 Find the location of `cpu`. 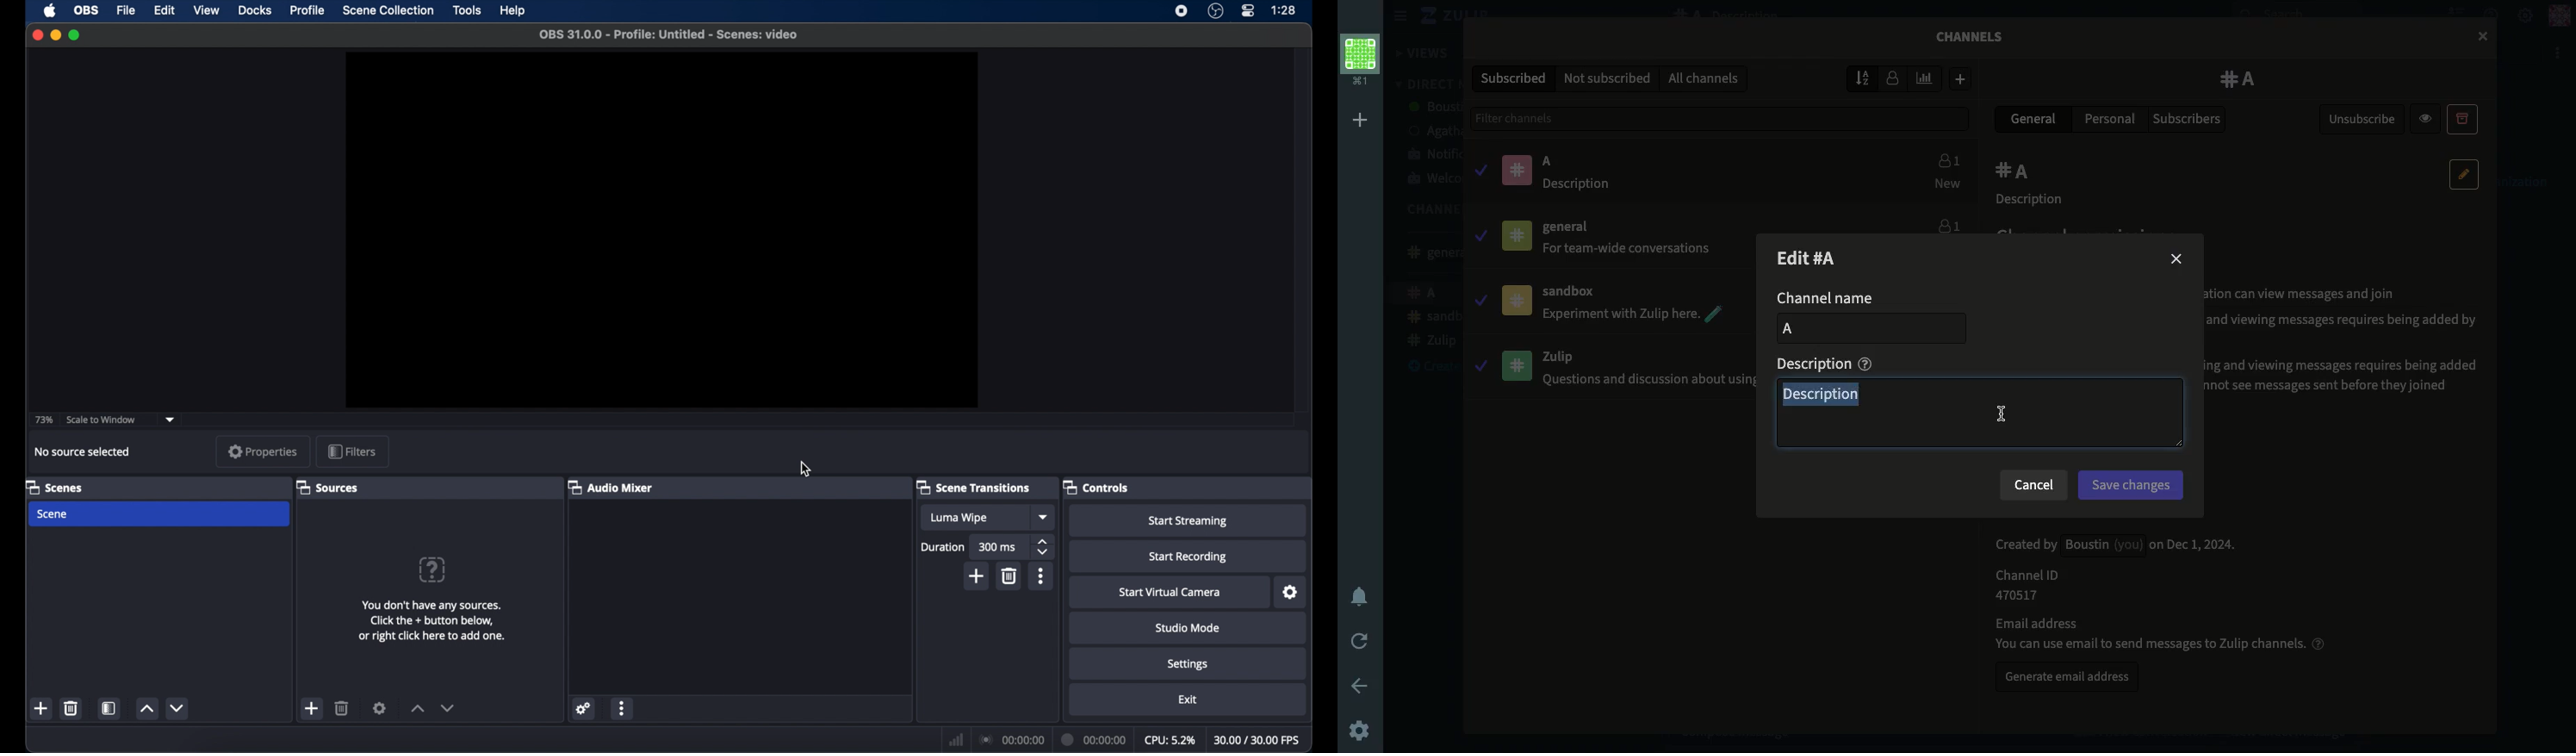

cpu is located at coordinates (1170, 740).